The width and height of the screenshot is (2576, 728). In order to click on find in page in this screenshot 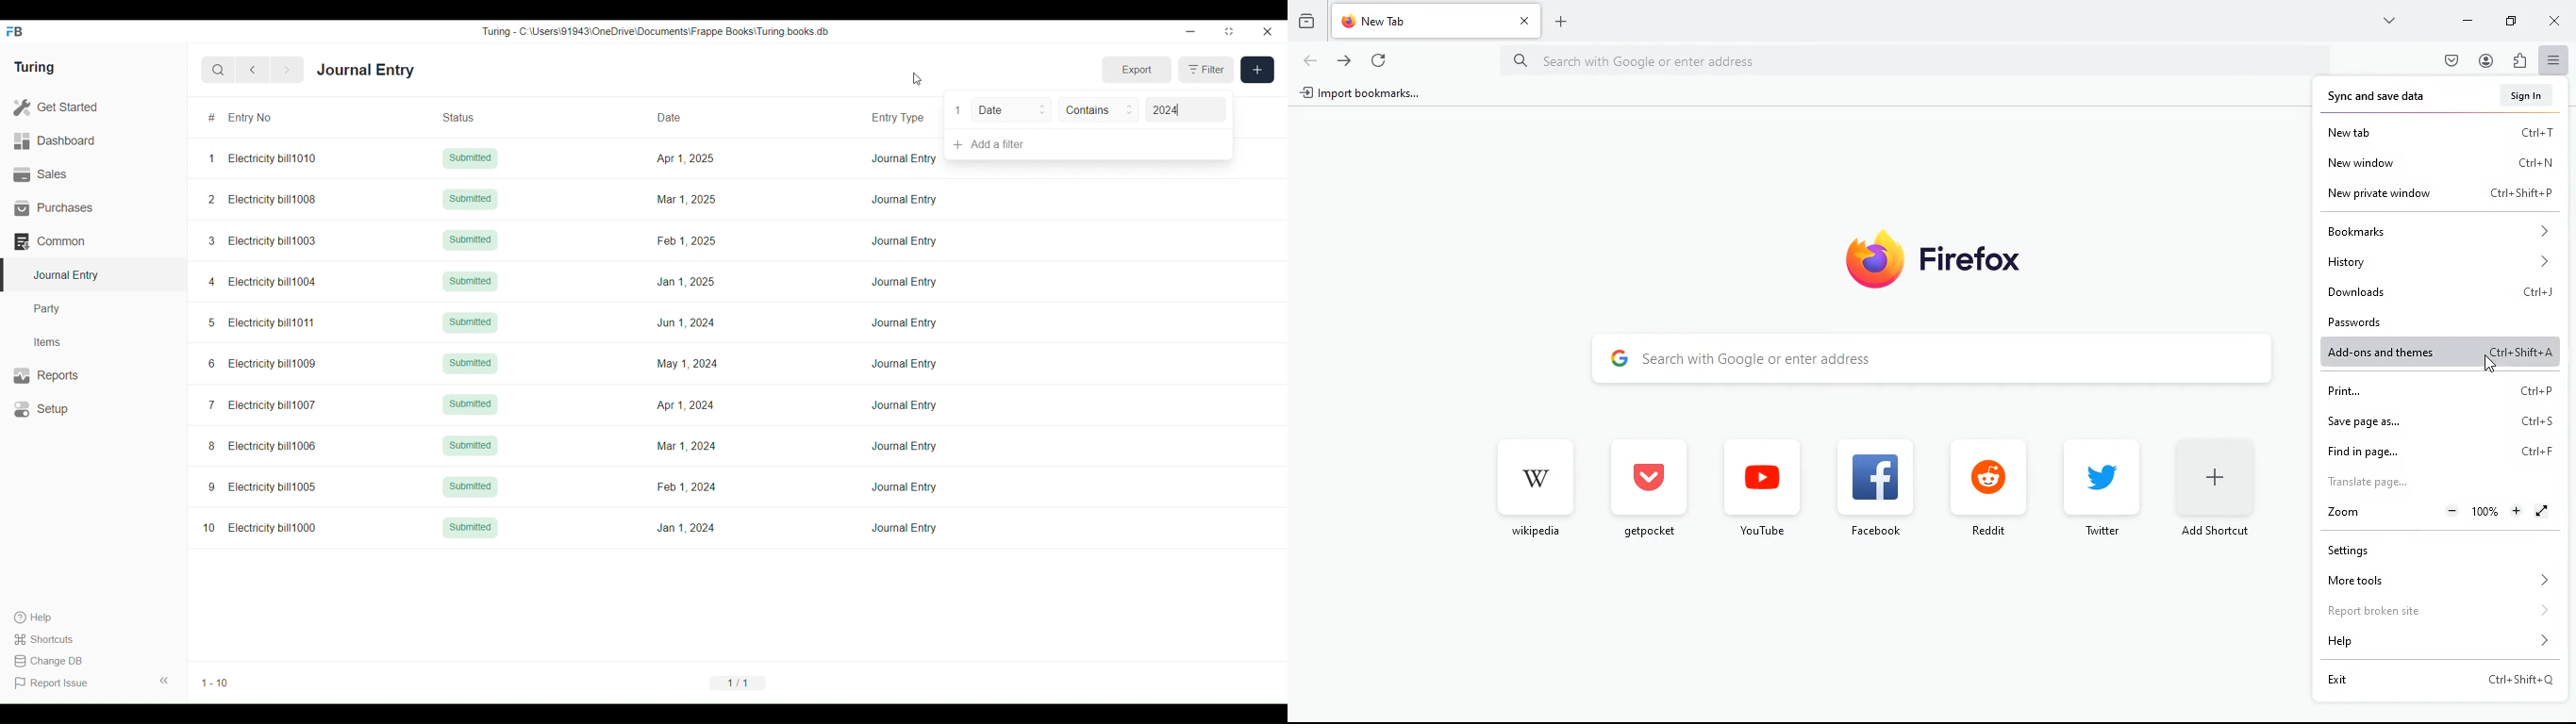, I will do `click(2437, 450)`.